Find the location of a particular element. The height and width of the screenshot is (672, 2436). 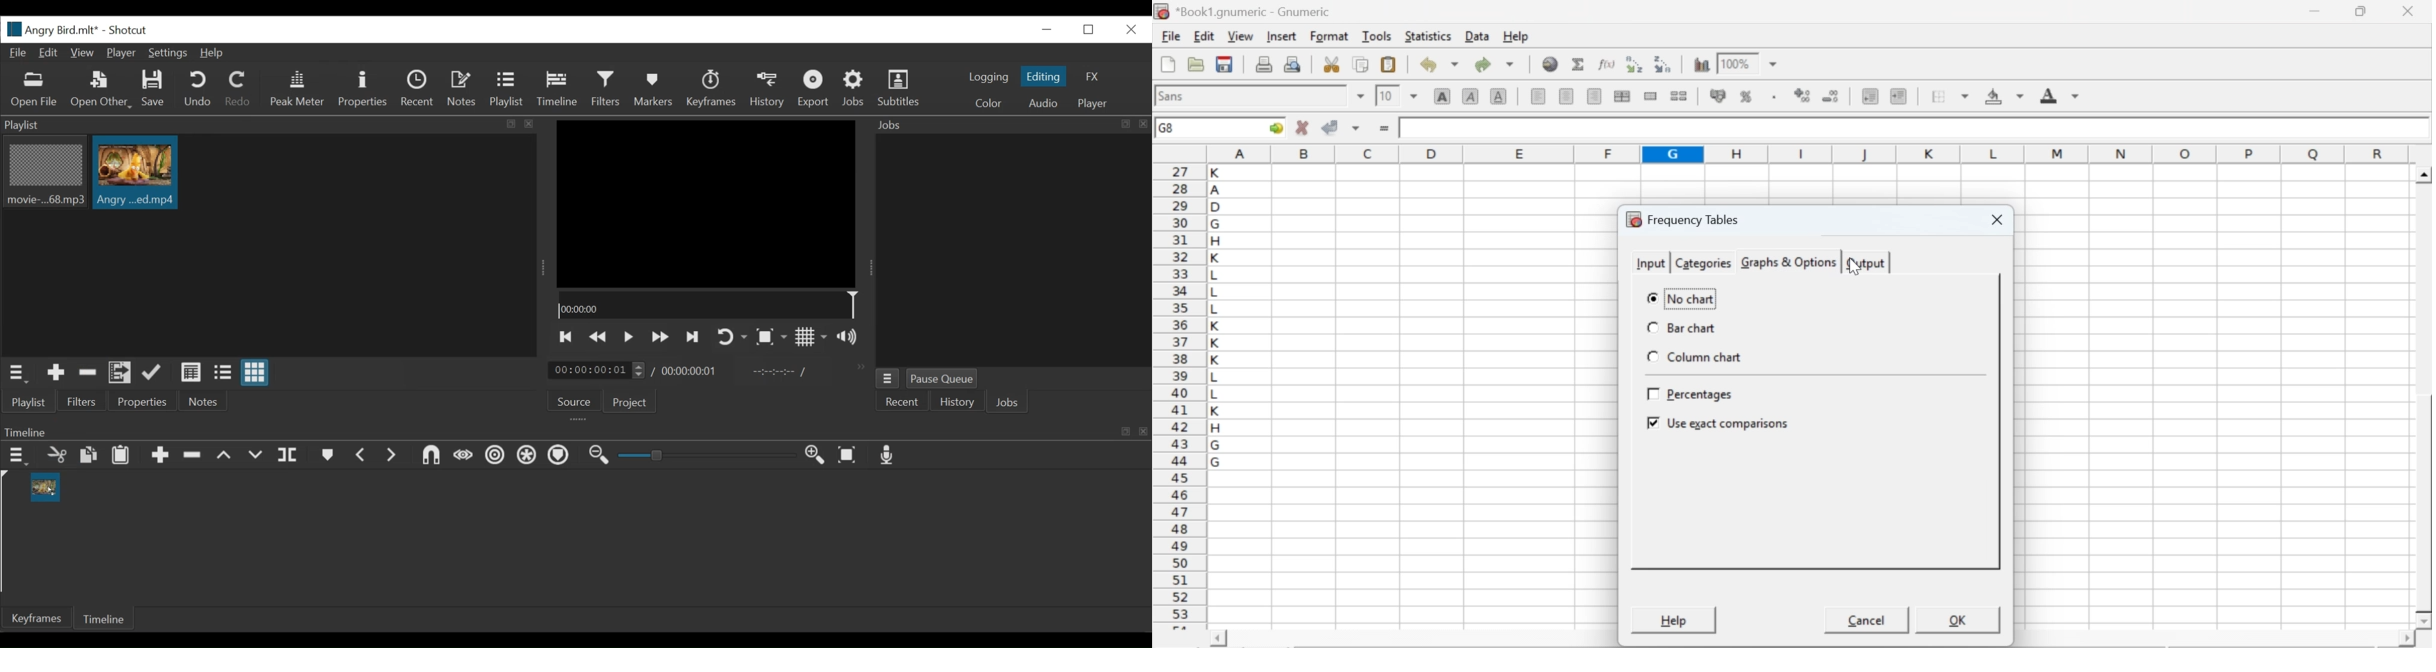

Peak Meter is located at coordinates (298, 89).